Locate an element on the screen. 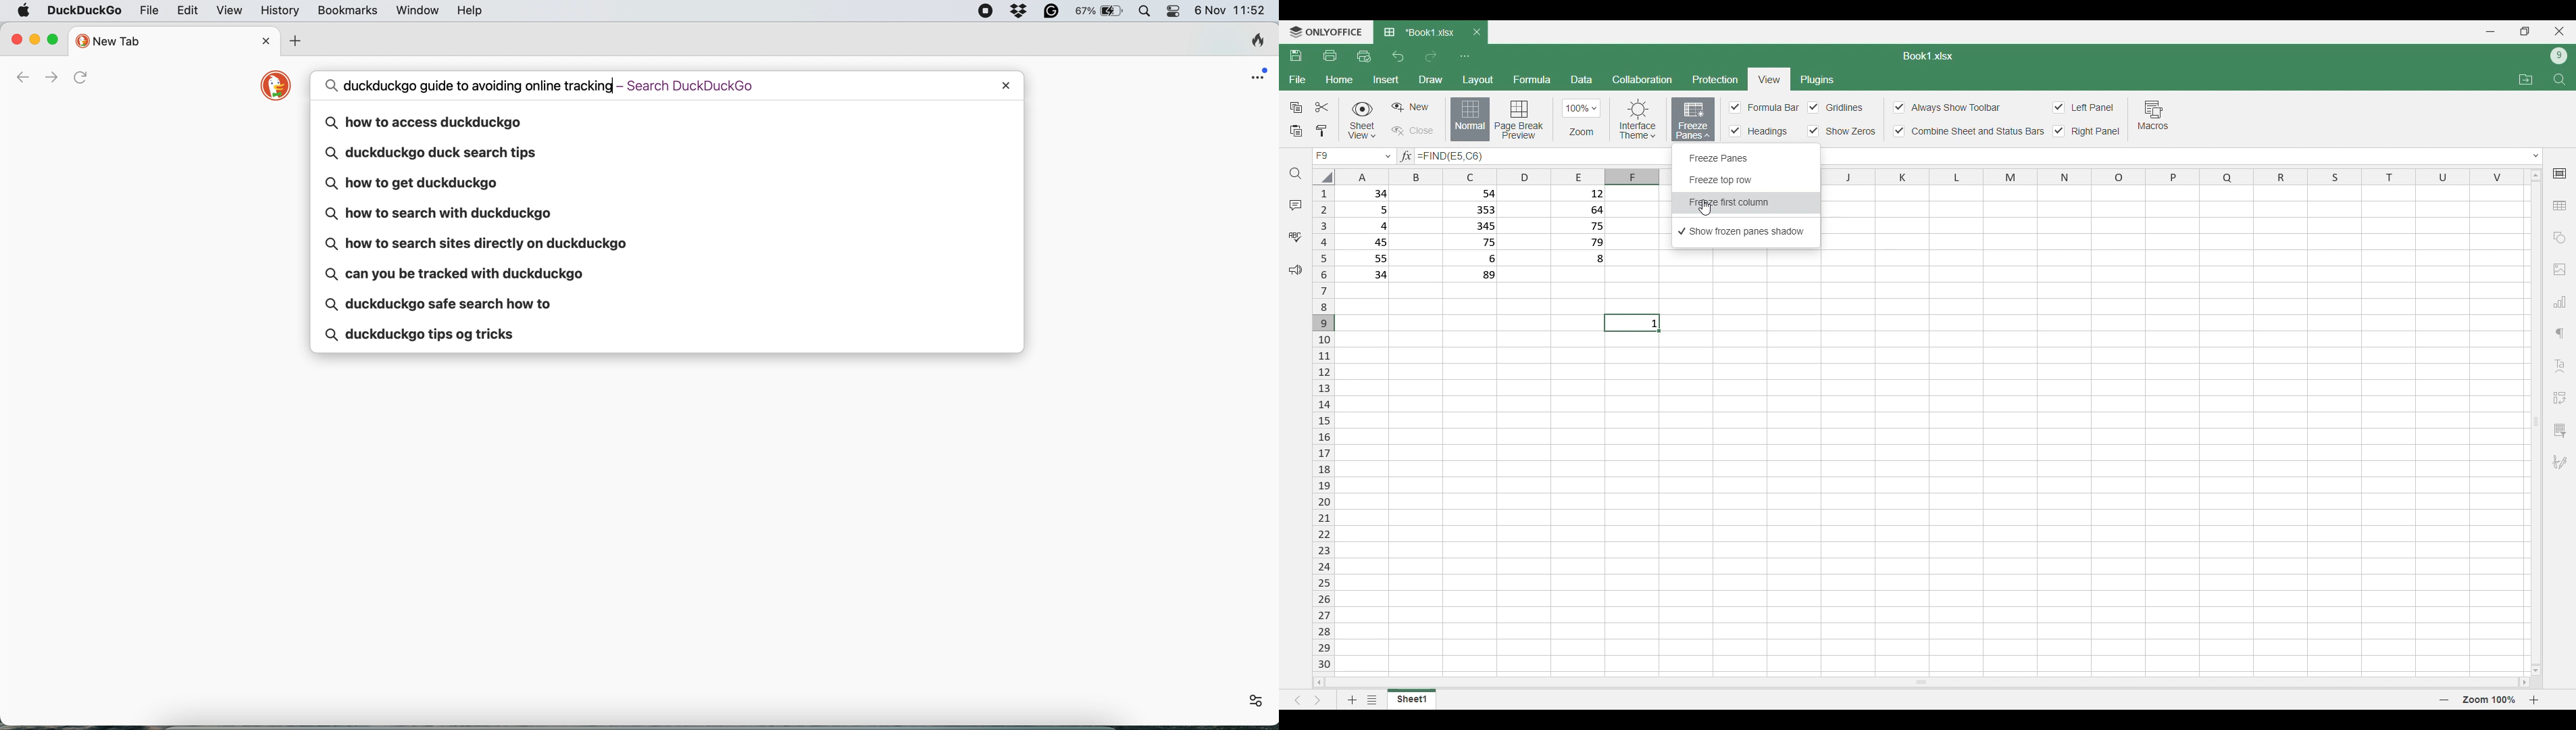  Formula menu is located at coordinates (1532, 81).